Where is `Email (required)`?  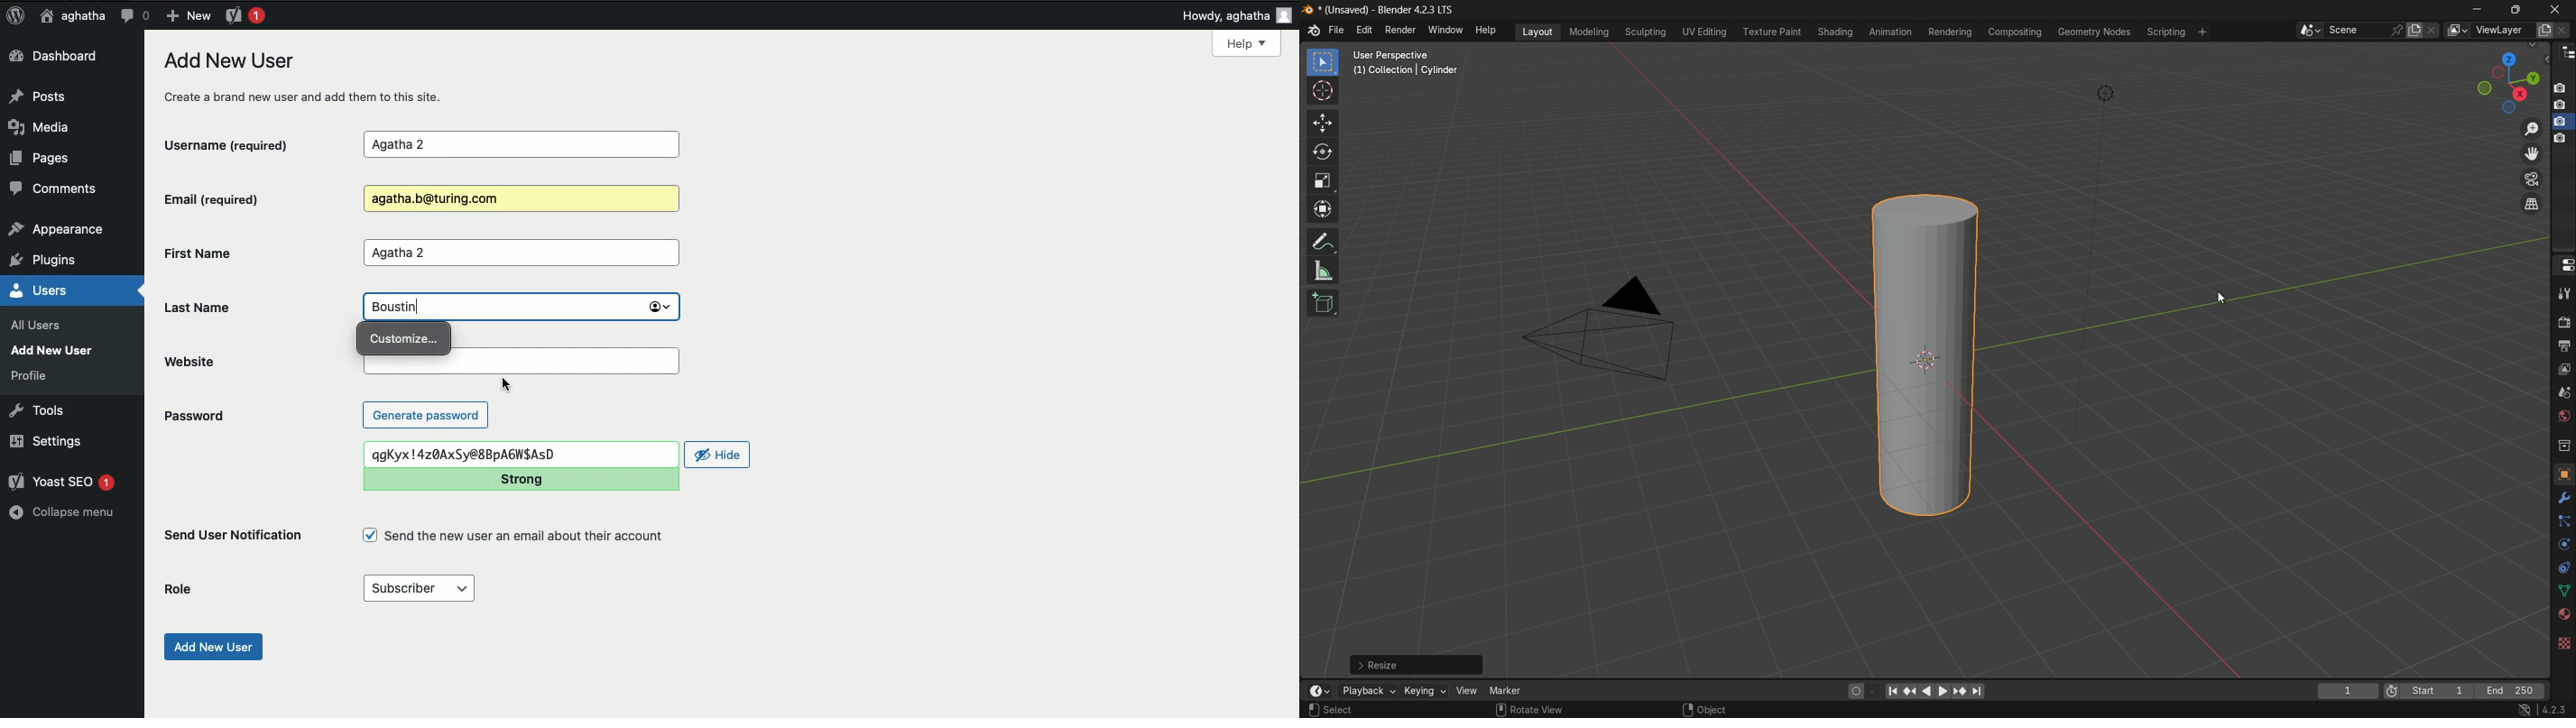
Email (required) is located at coordinates (243, 198).